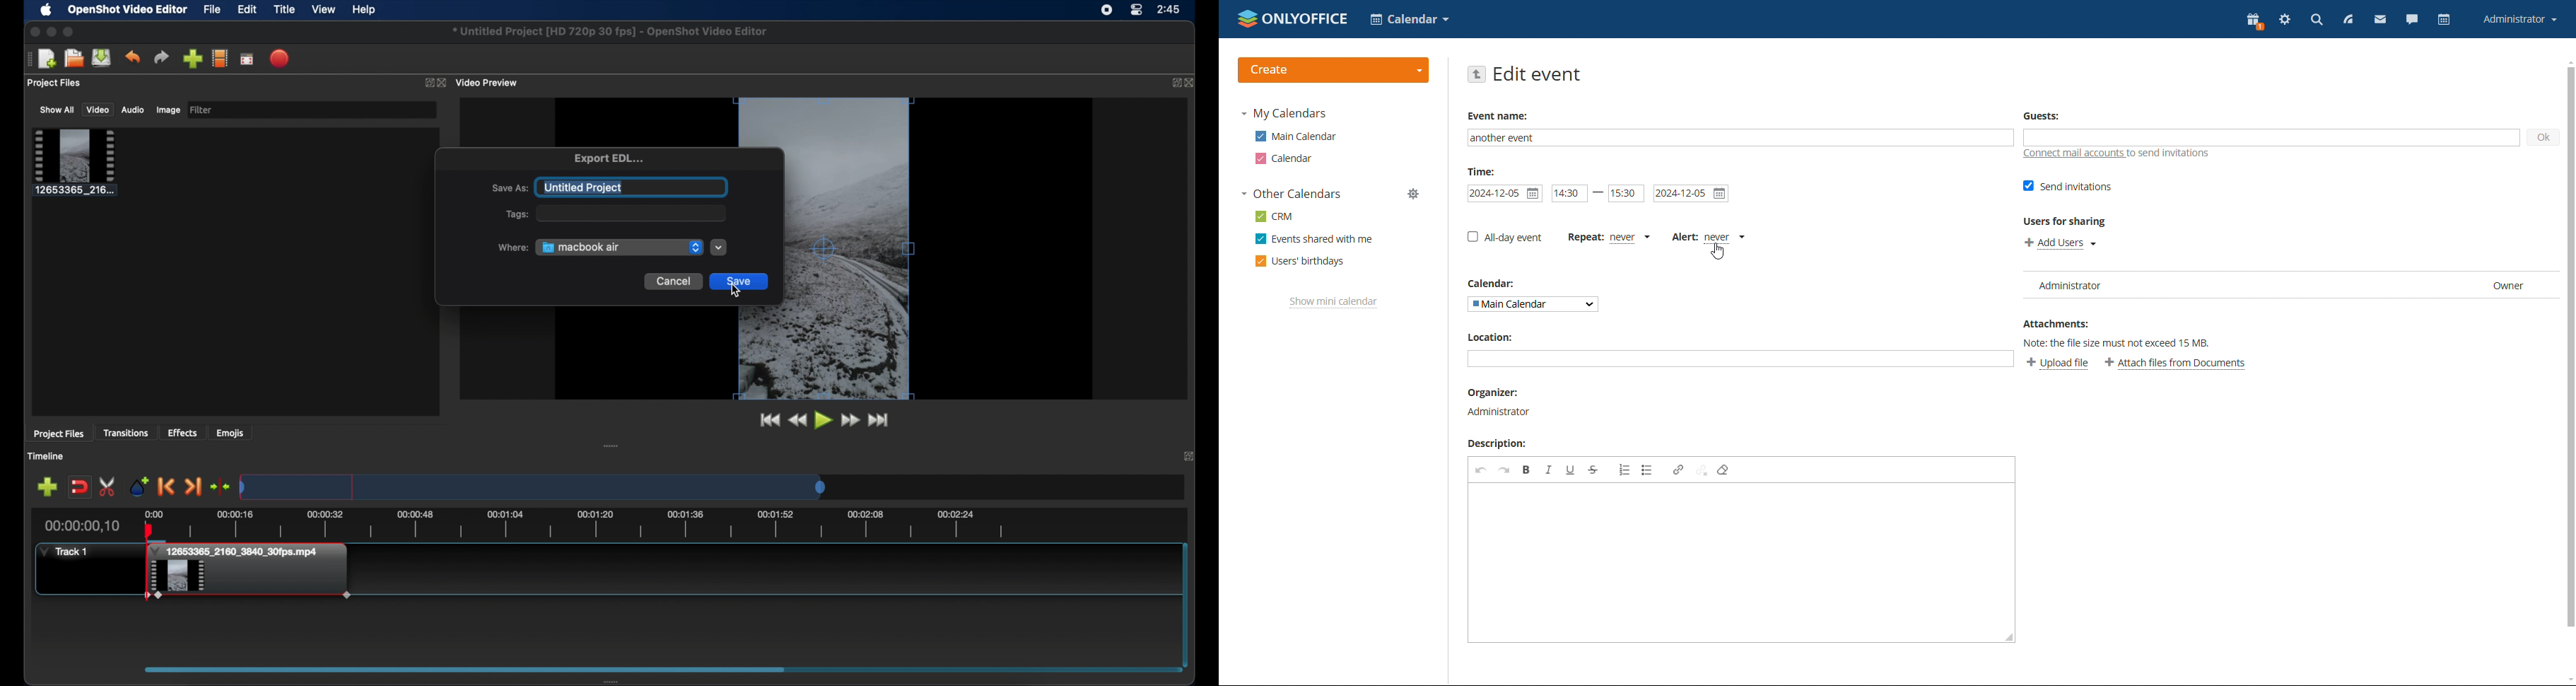 The height and width of the screenshot is (700, 2576). Describe the element at coordinates (1190, 456) in the screenshot. I see `close` at that location.